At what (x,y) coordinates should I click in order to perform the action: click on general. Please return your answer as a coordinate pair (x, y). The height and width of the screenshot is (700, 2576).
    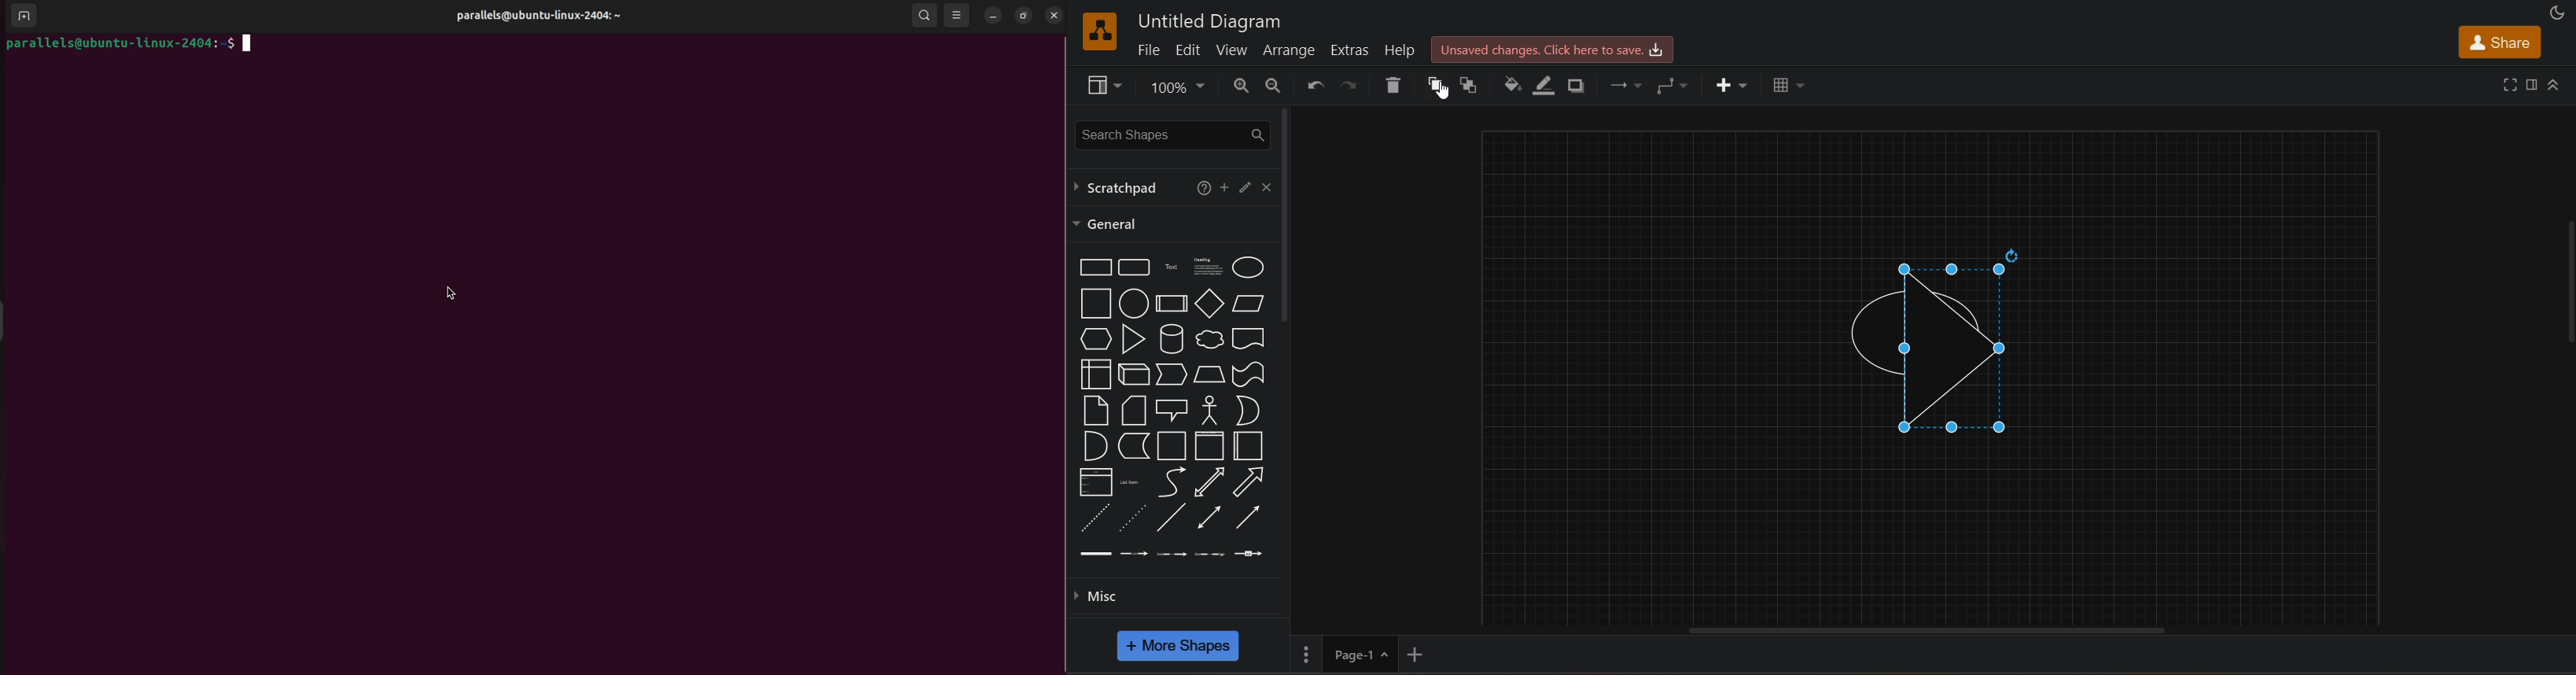
    Looking at the image, I should click on (1110, 224).